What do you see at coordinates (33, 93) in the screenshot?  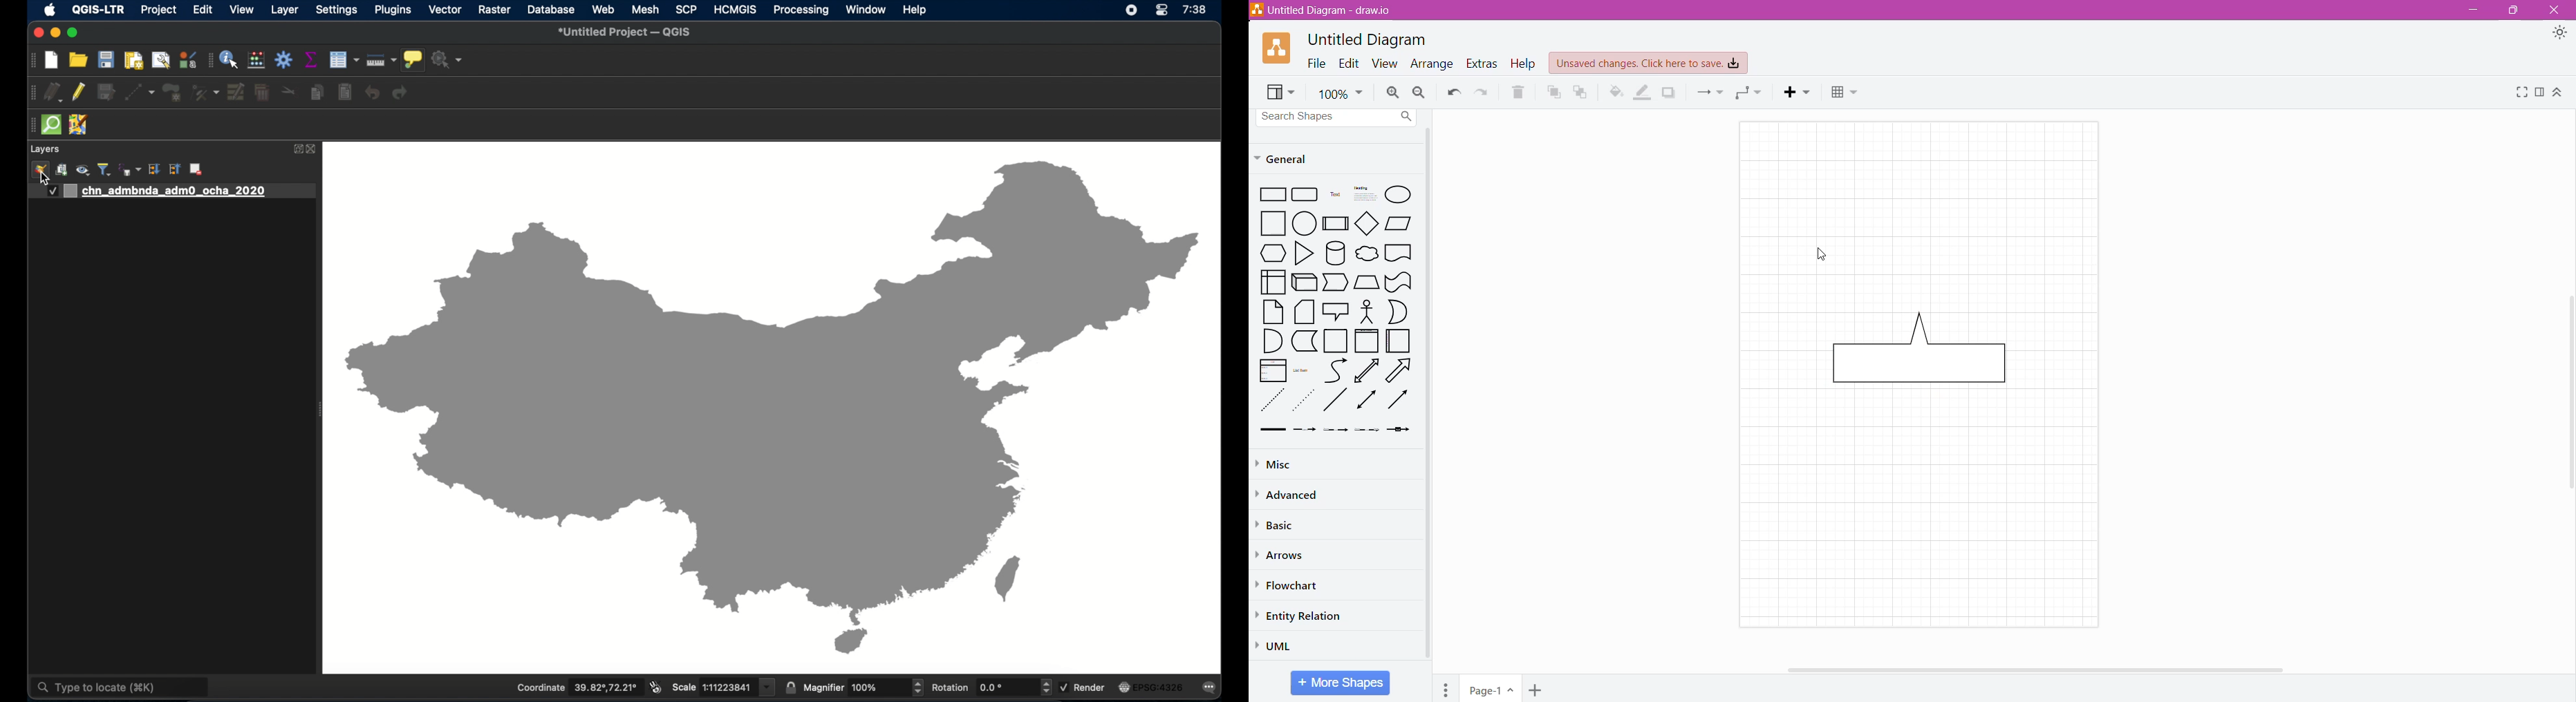 I see `drag handle` at bounding box center [33, 93].